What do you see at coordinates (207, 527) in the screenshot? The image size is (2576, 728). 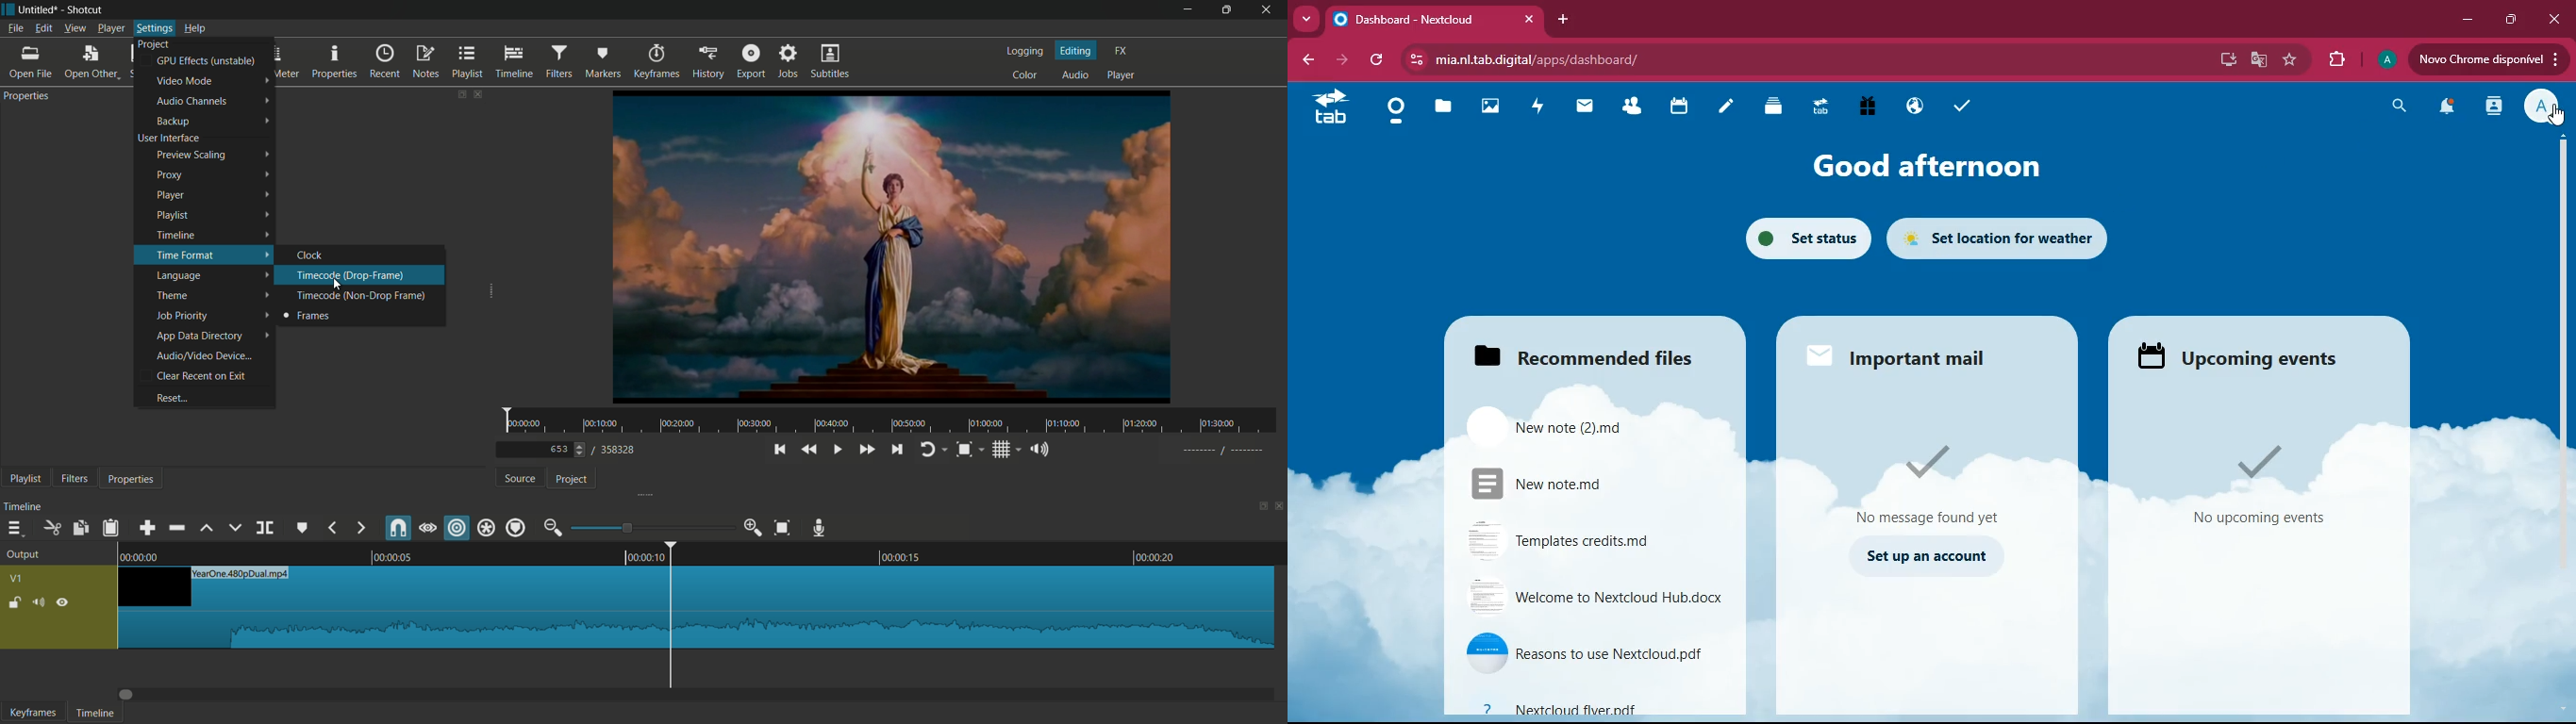 I see `lift` at bounding box center [207, 527].